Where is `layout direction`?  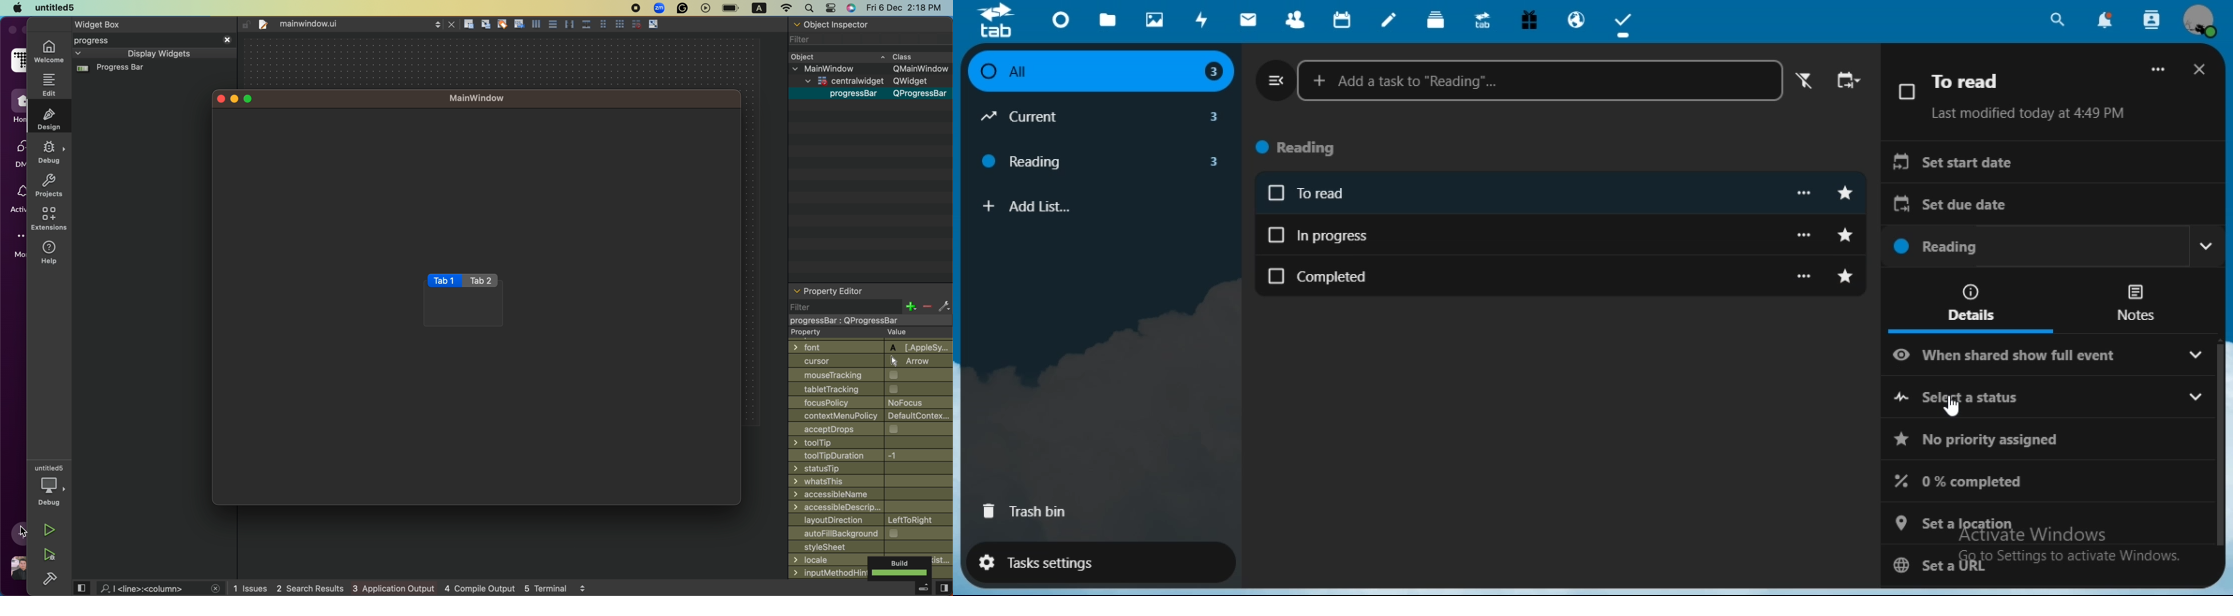 layout direction is located at coordinates (872, 521).